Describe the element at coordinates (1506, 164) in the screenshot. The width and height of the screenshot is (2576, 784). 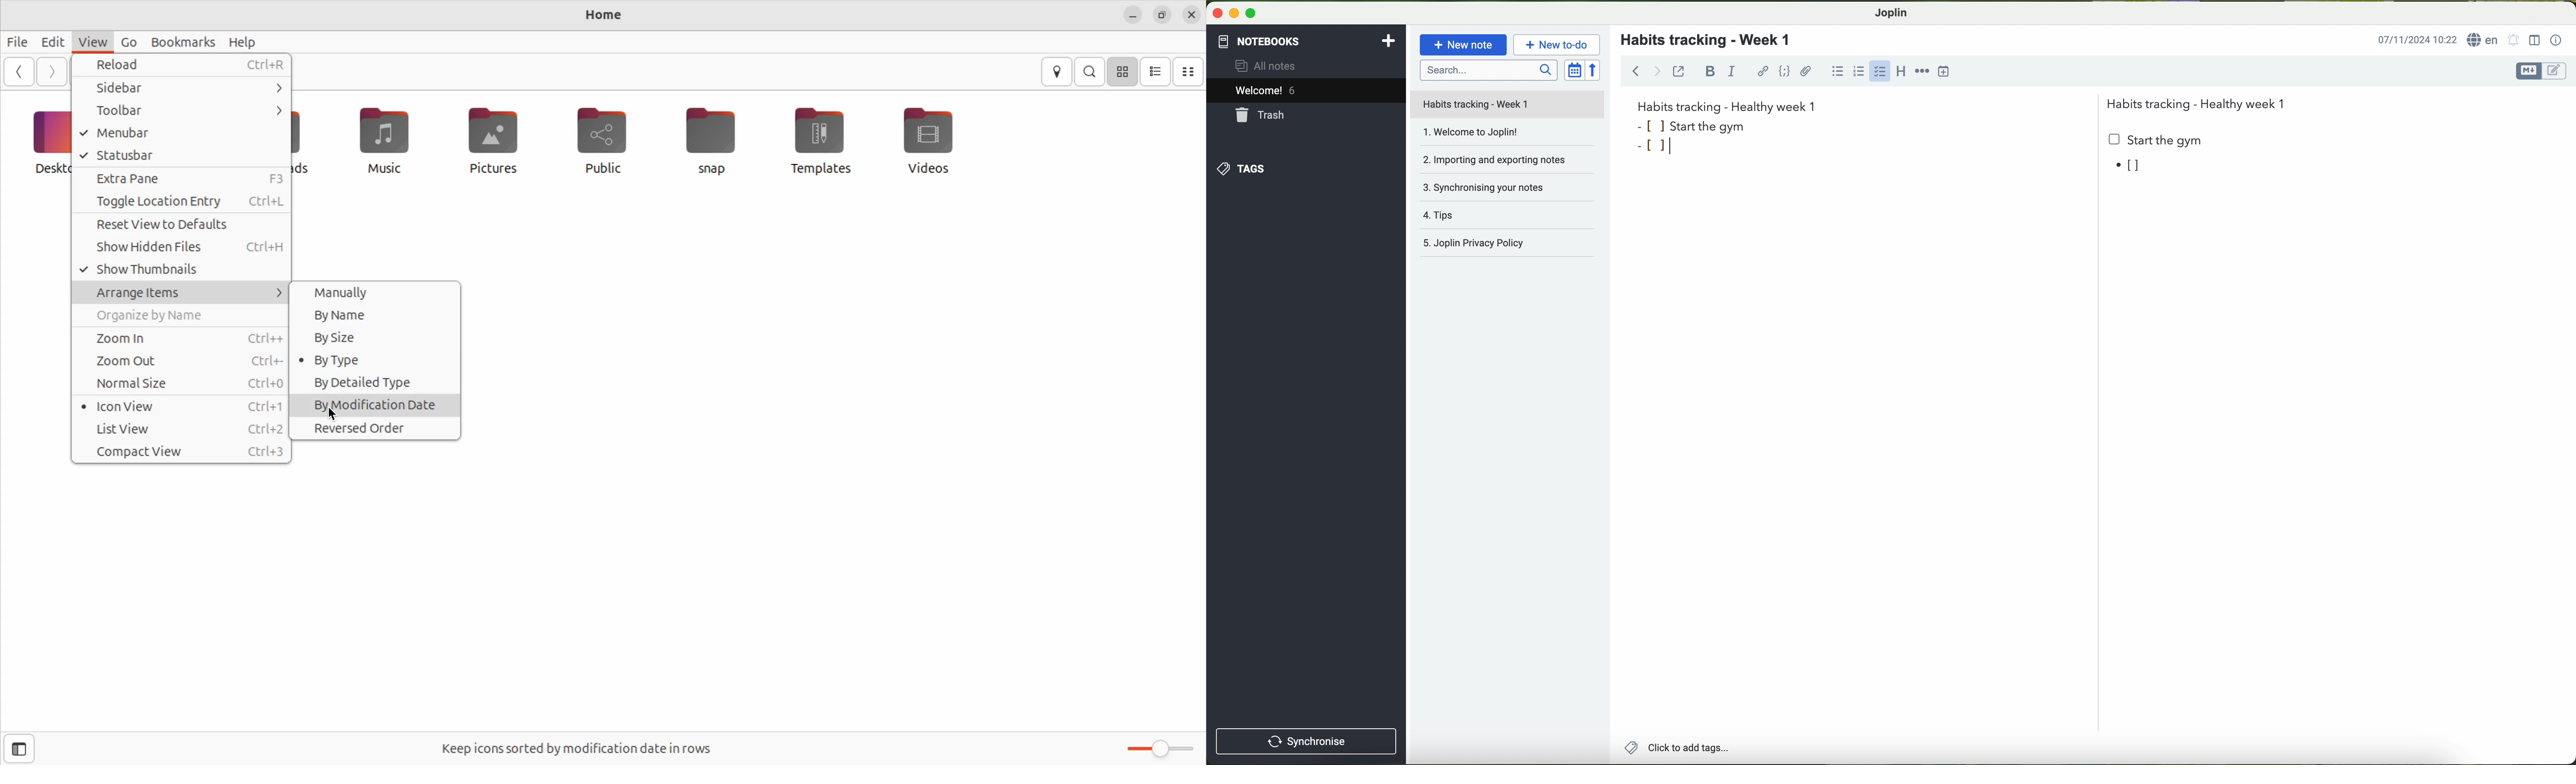
I see `importing and exporting notes` at that location.